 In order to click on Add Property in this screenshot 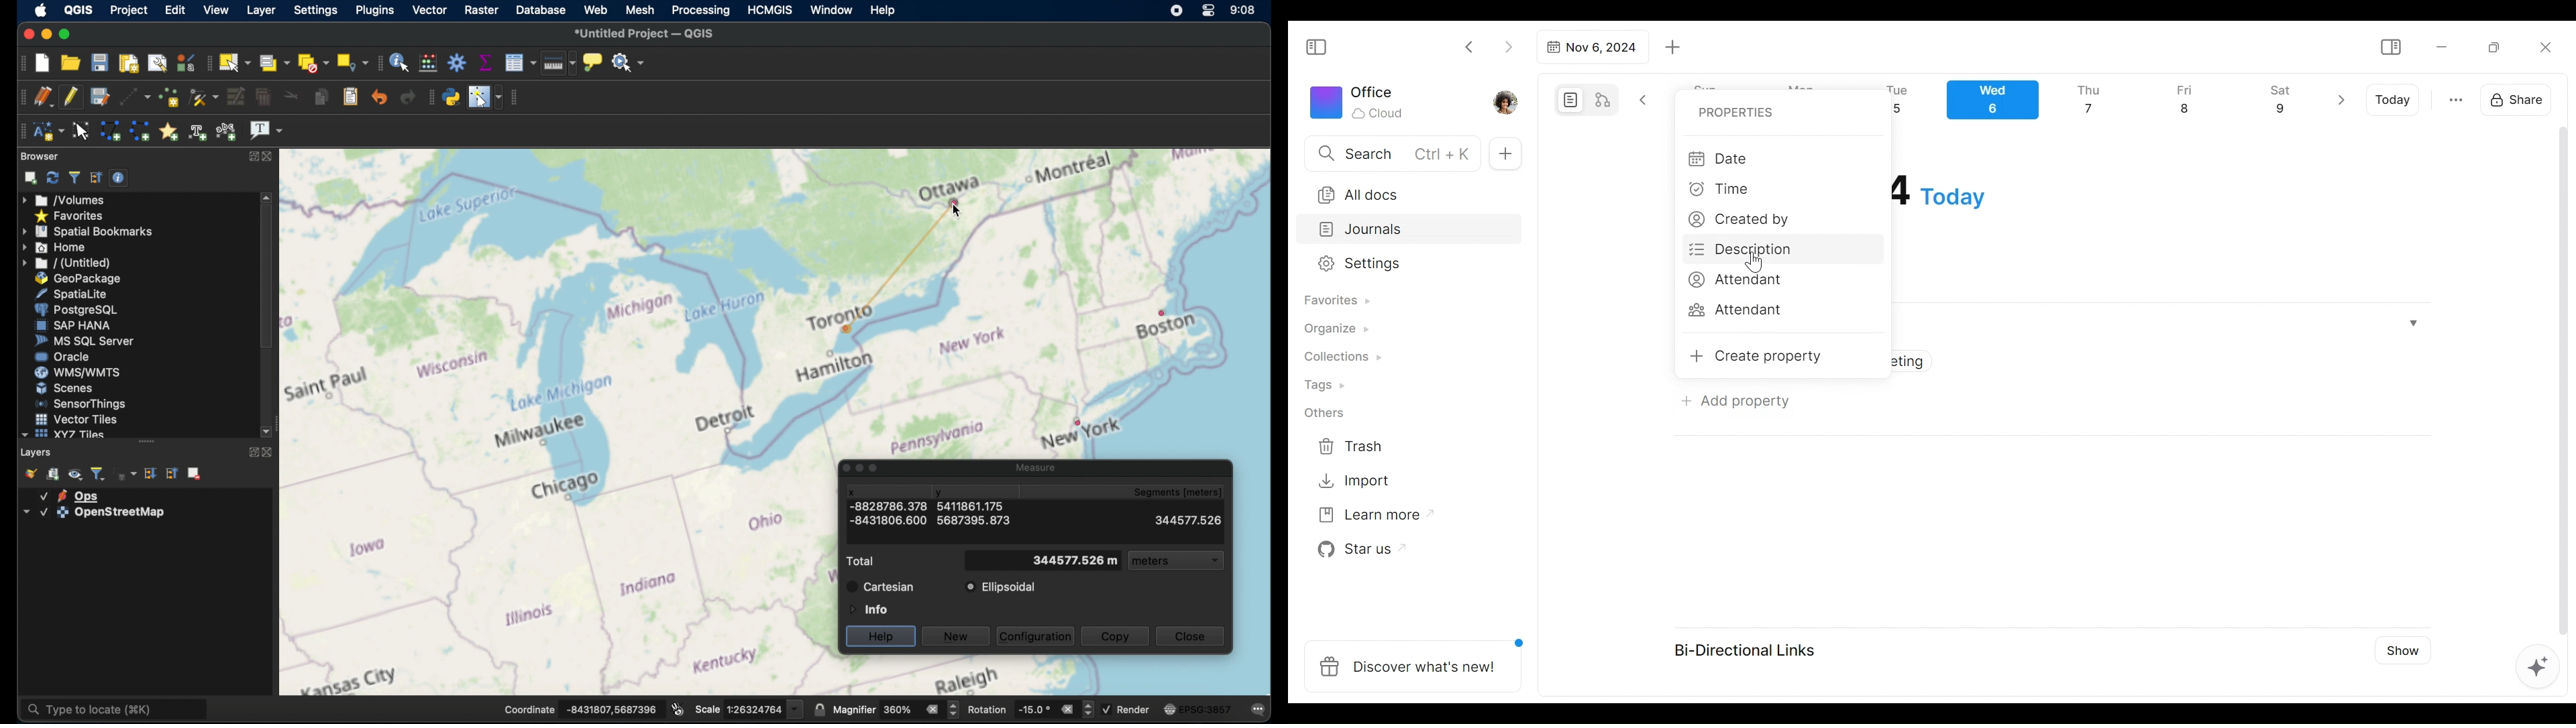, I will do `click(1732, 399)`.